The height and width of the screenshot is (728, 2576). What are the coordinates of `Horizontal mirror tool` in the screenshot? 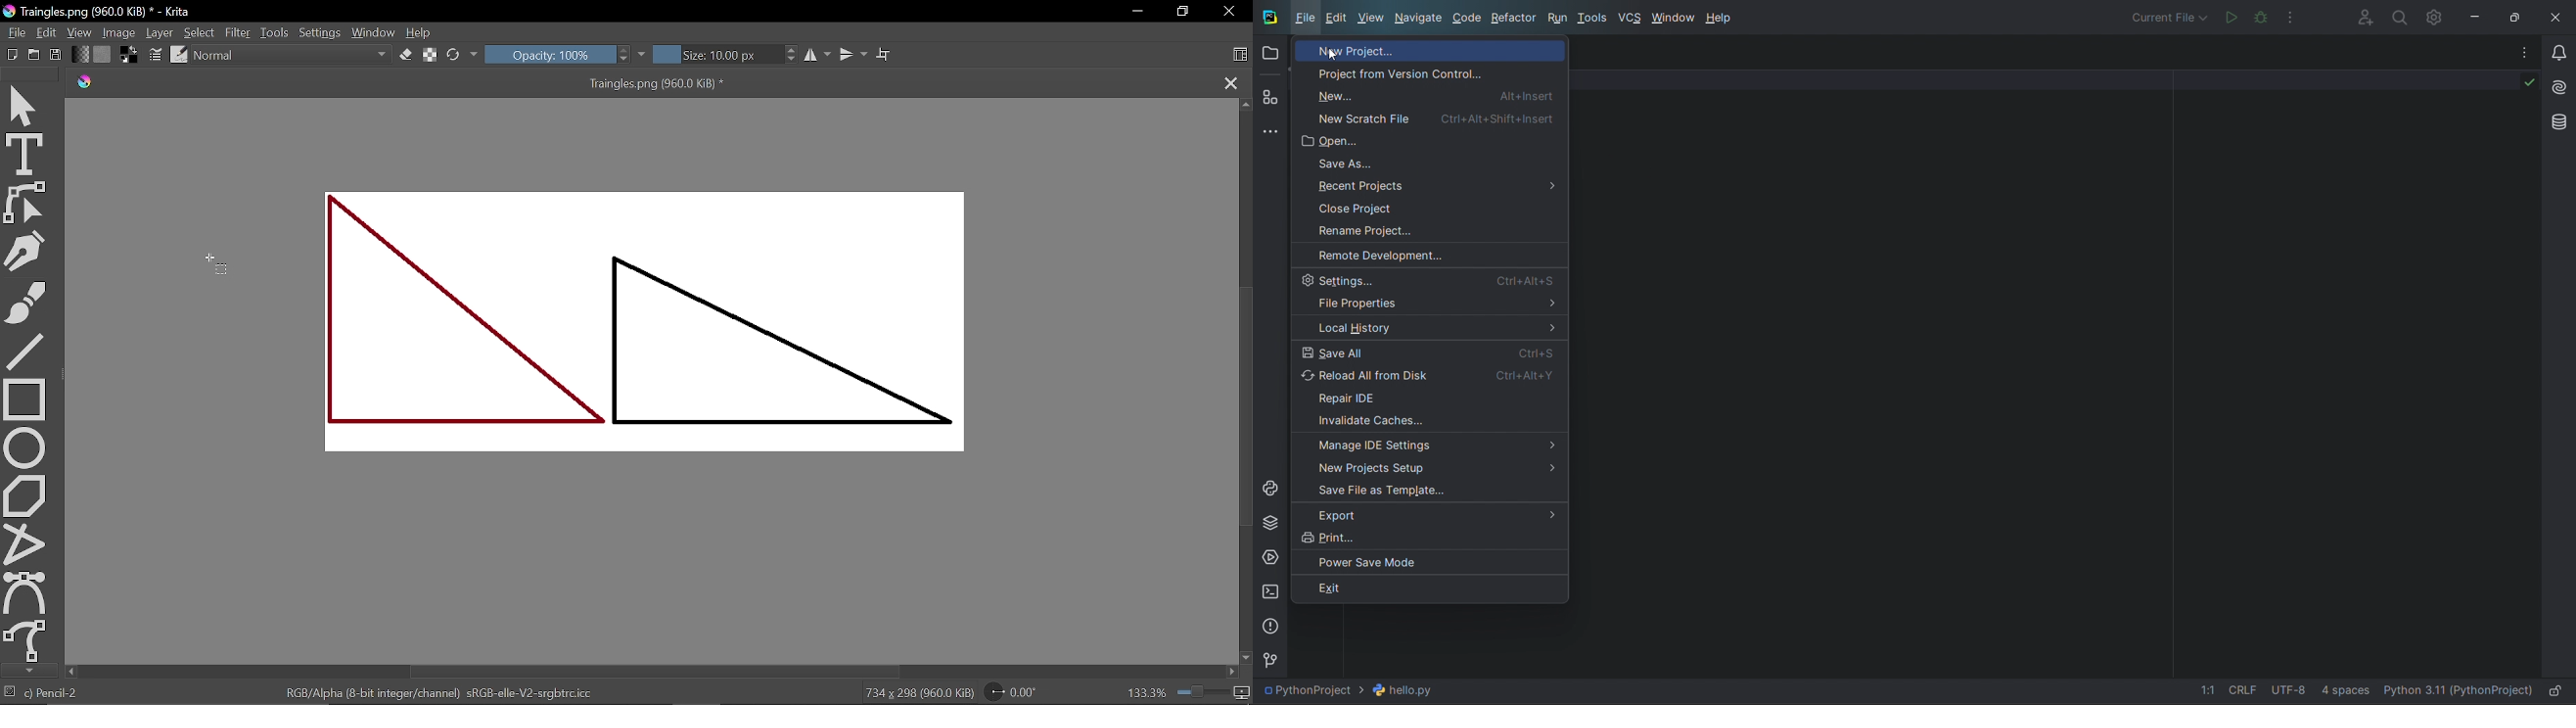 It's located at (820, 54).